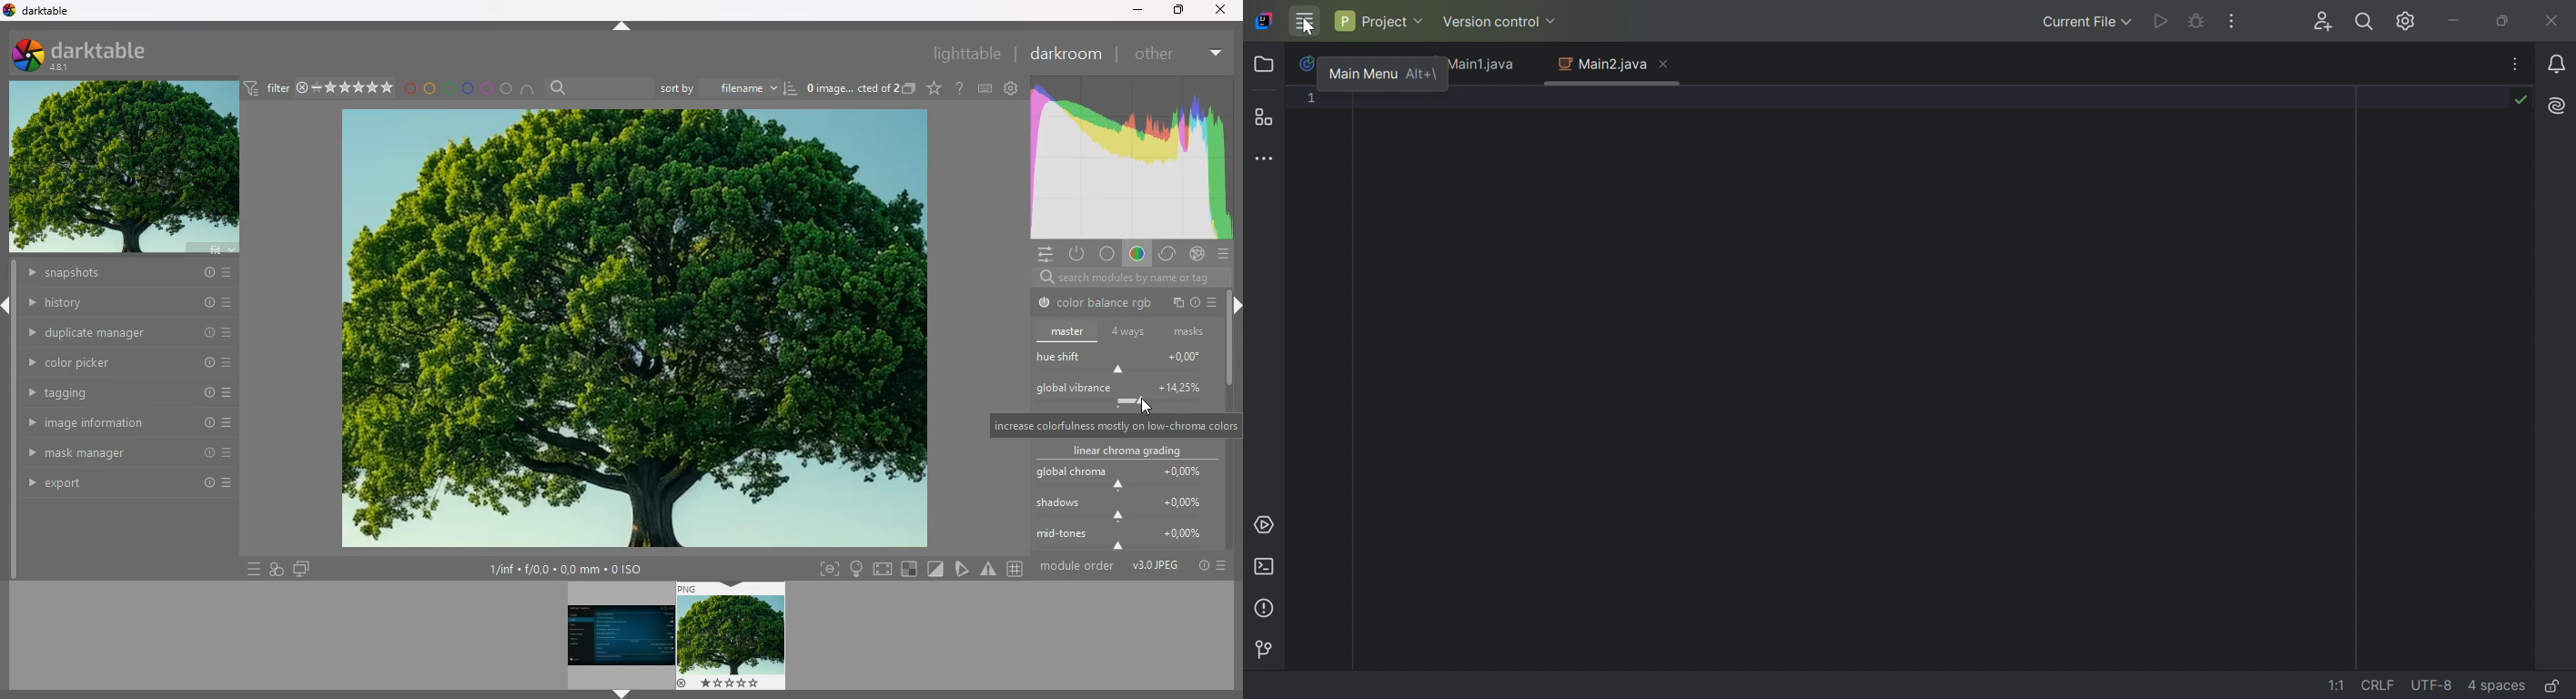  I want to click on history, so click(130, 303).